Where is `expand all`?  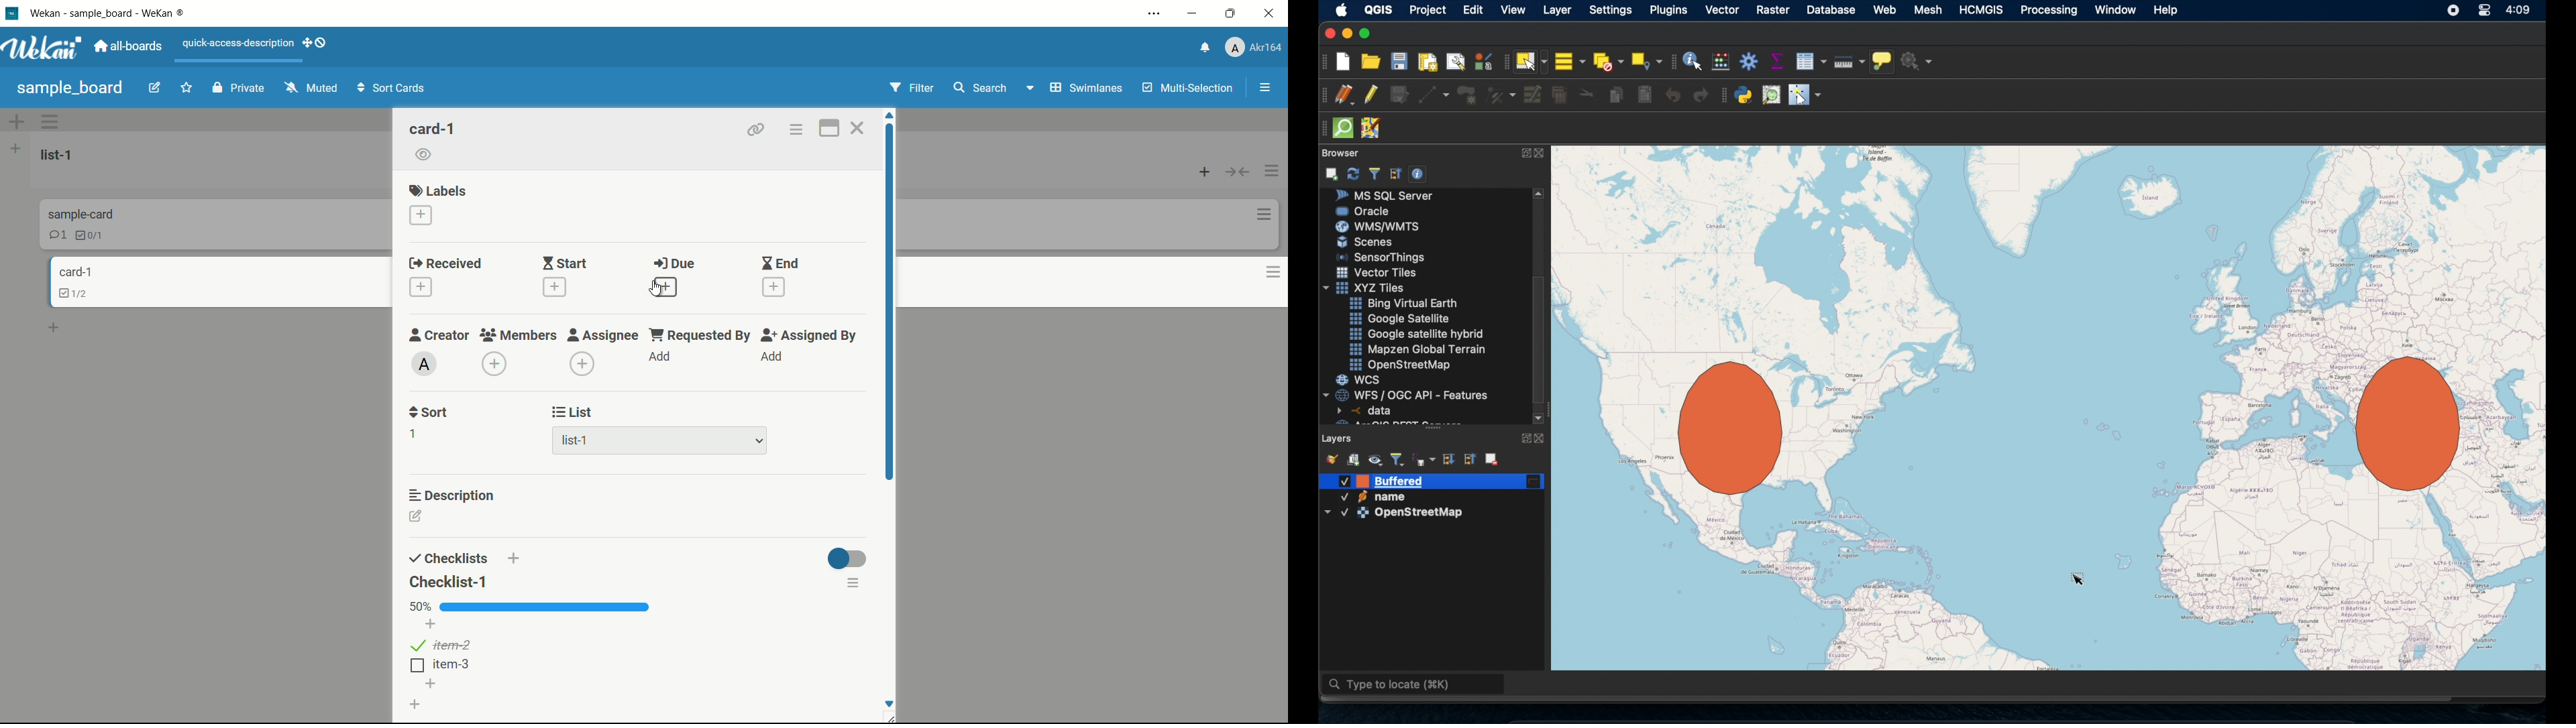 expand all is located at coordinates (1448, 458).